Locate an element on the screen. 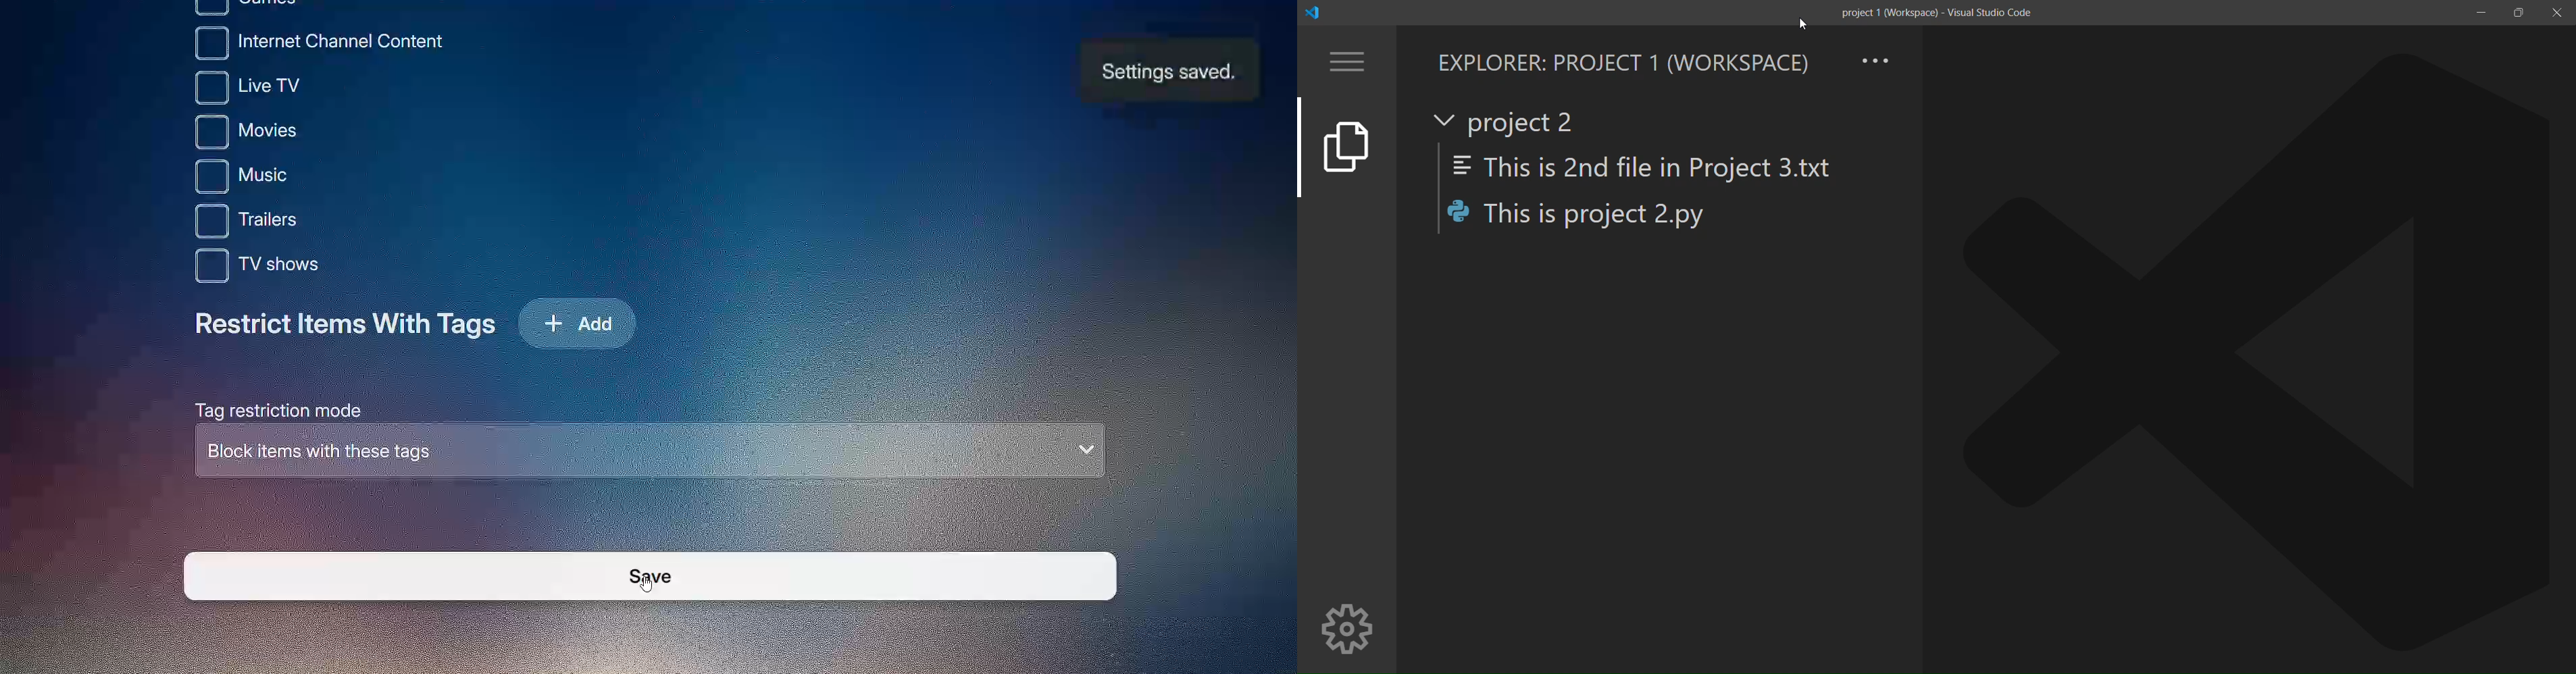 This screenshot has width=2576, height=700. TV shows is located at coordinates (272, 267).